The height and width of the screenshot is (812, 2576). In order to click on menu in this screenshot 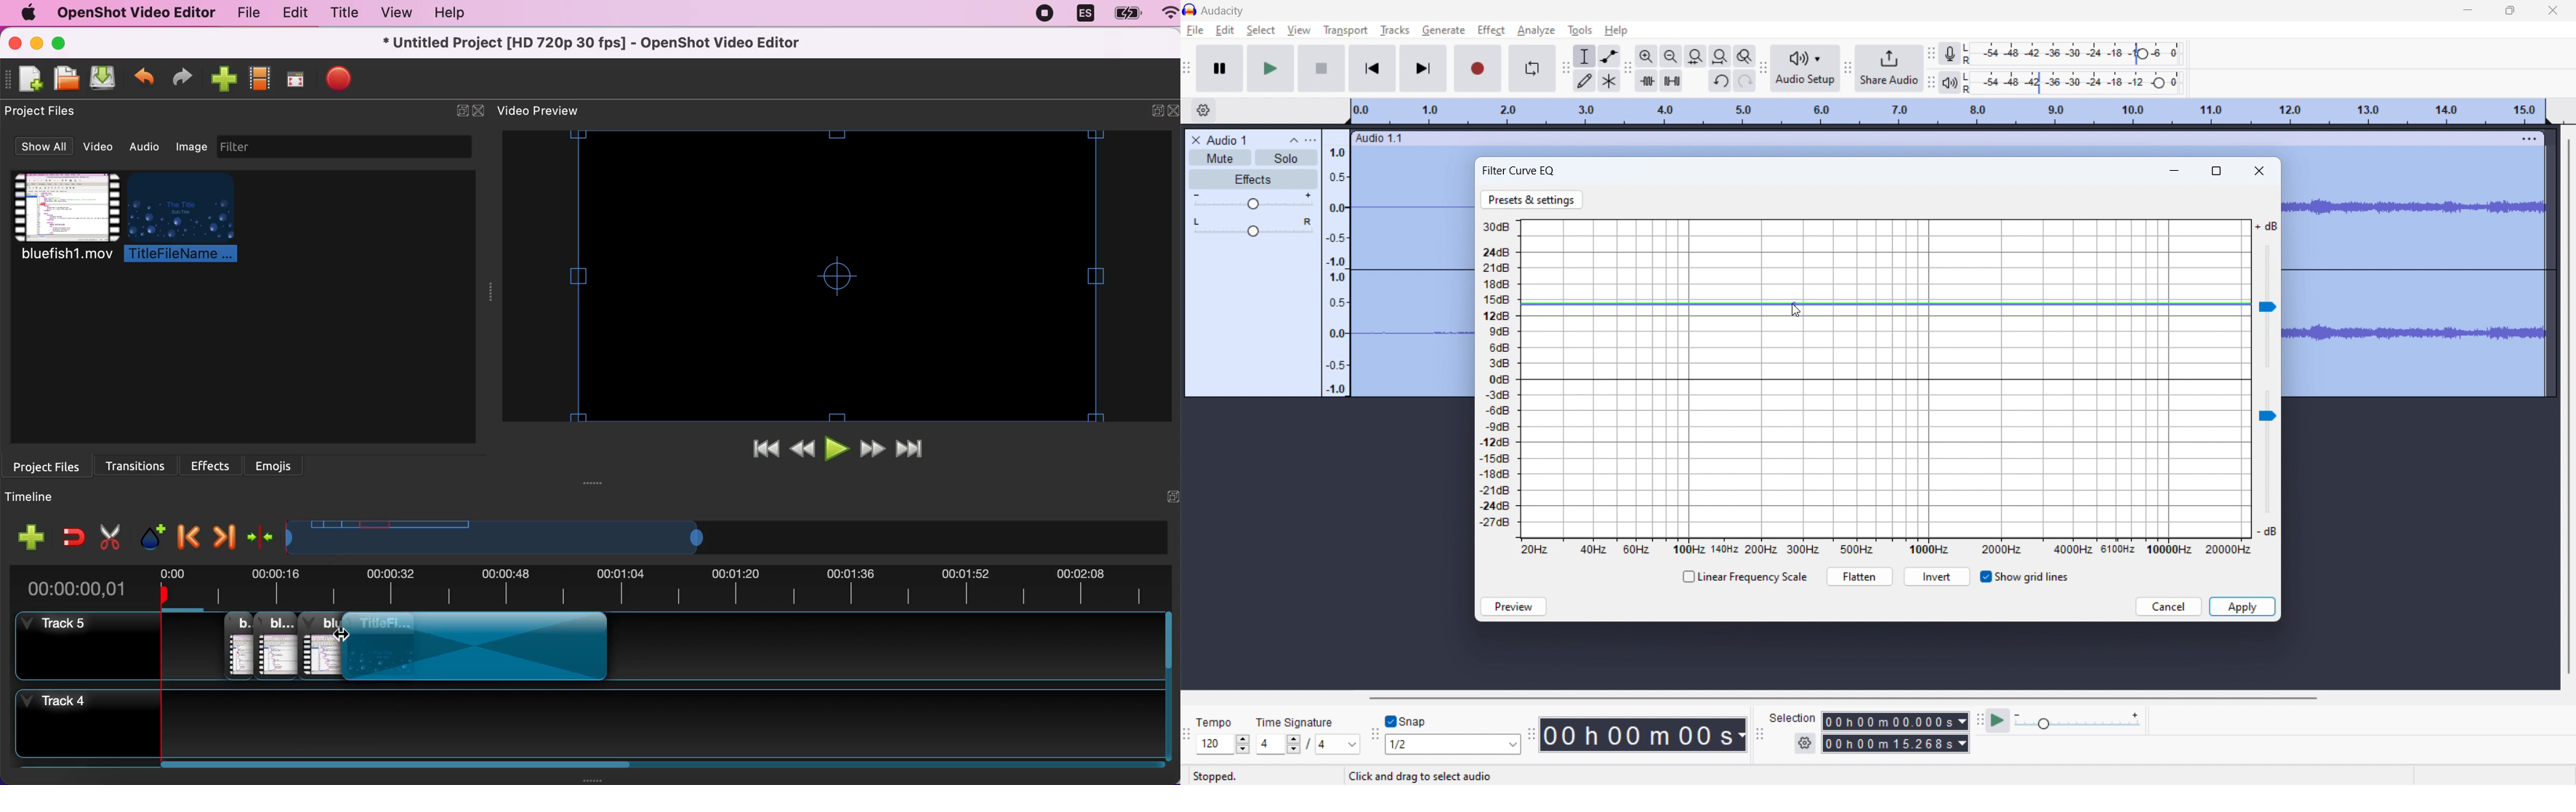, I will do `click(2529, 138)`.